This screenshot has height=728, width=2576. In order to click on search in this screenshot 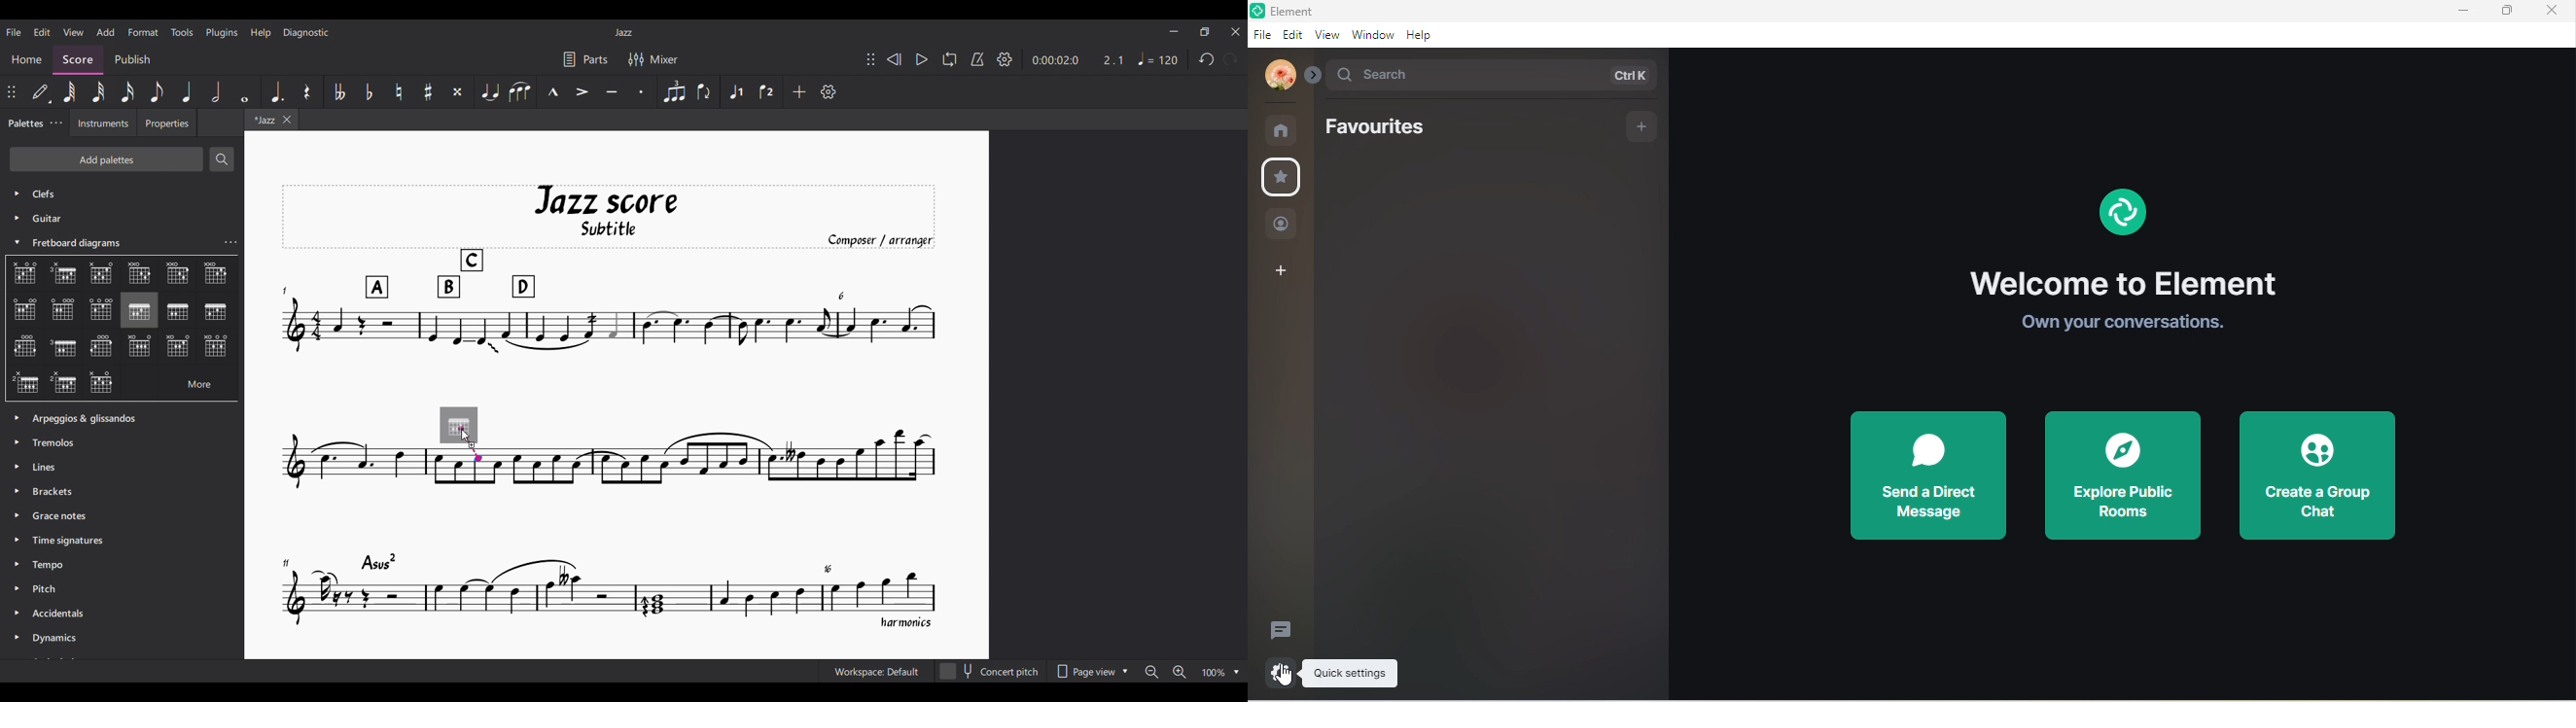, I will do `click(1496, 76)`.